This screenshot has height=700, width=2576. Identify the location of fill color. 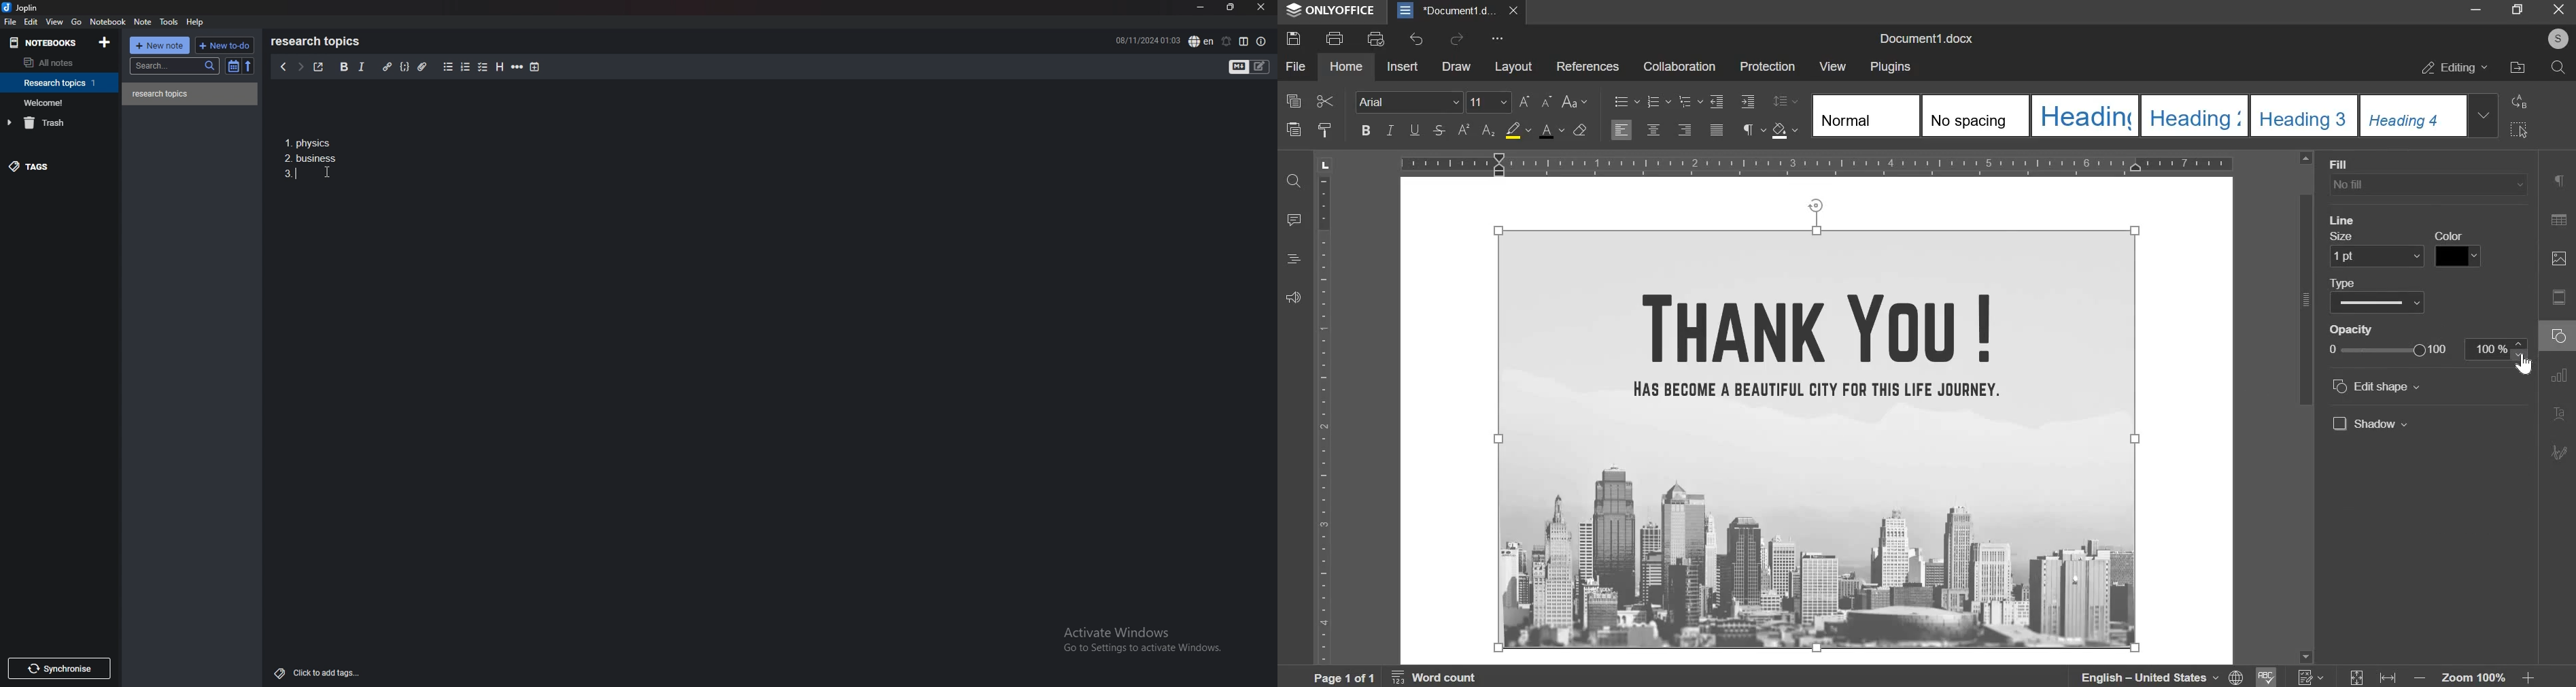
(1519, 129).